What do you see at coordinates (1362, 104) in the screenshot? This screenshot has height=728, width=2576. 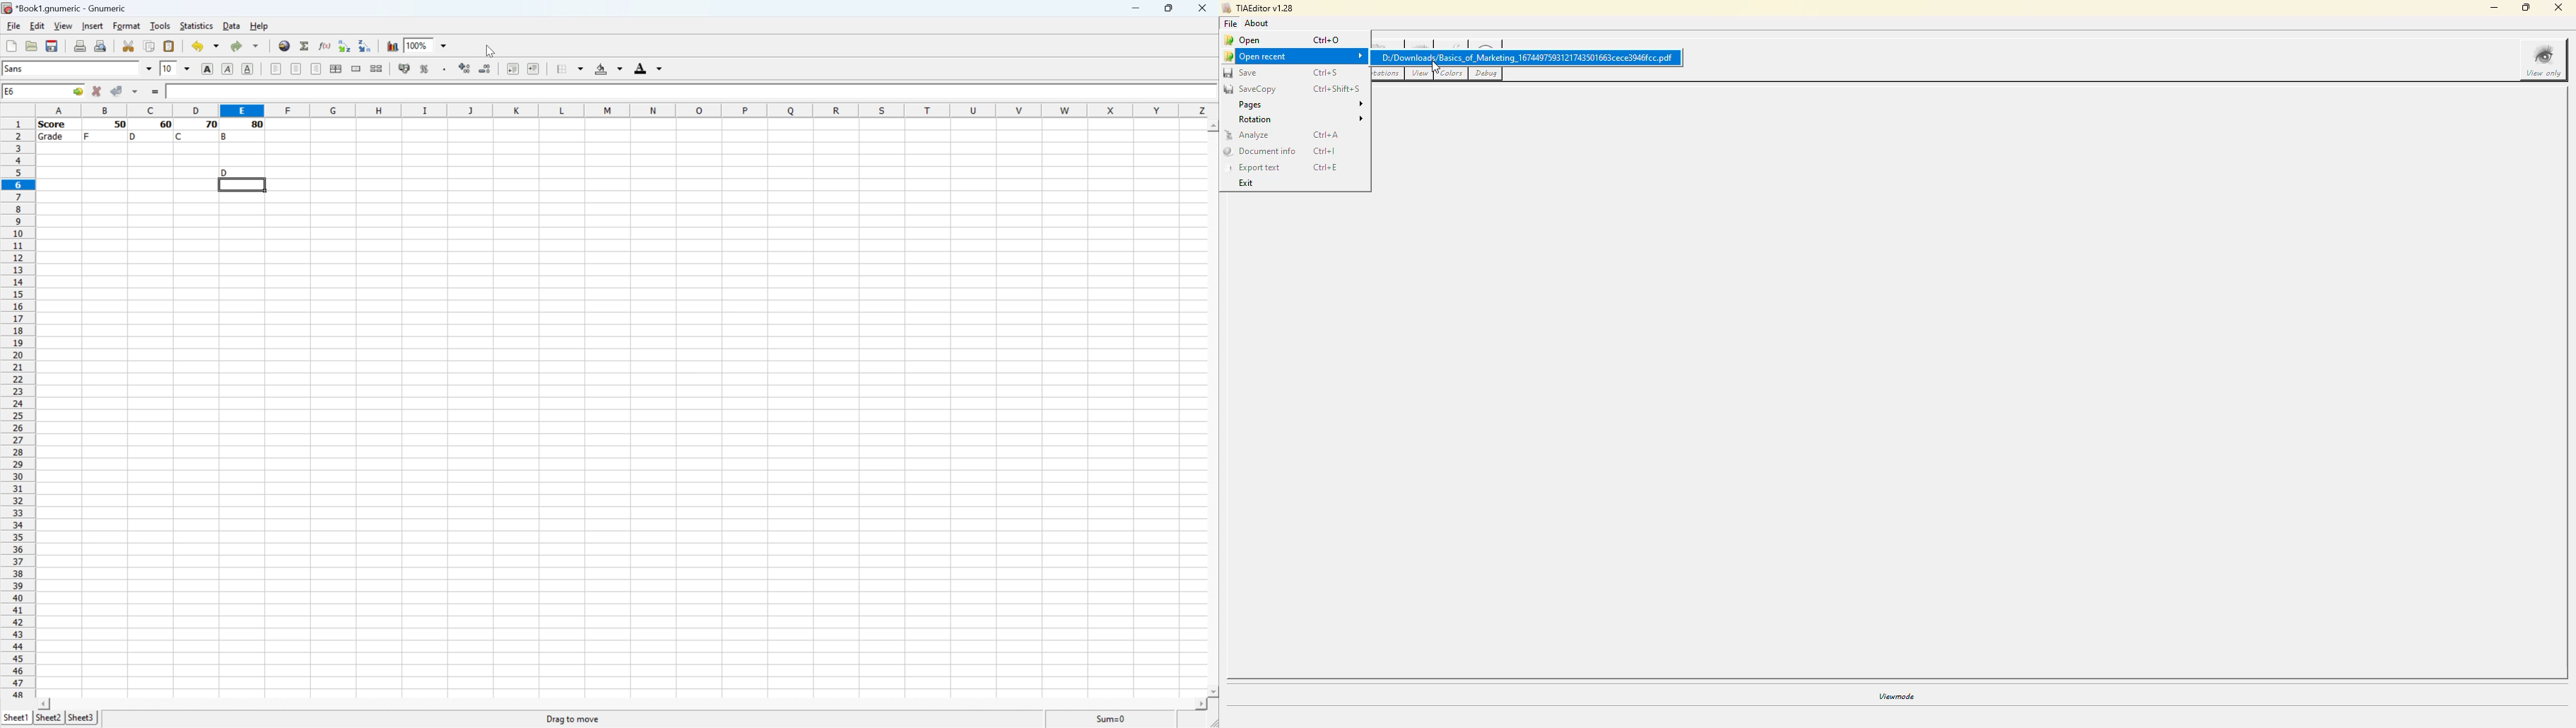 I see `expand` at bounding box center [1362, 104].